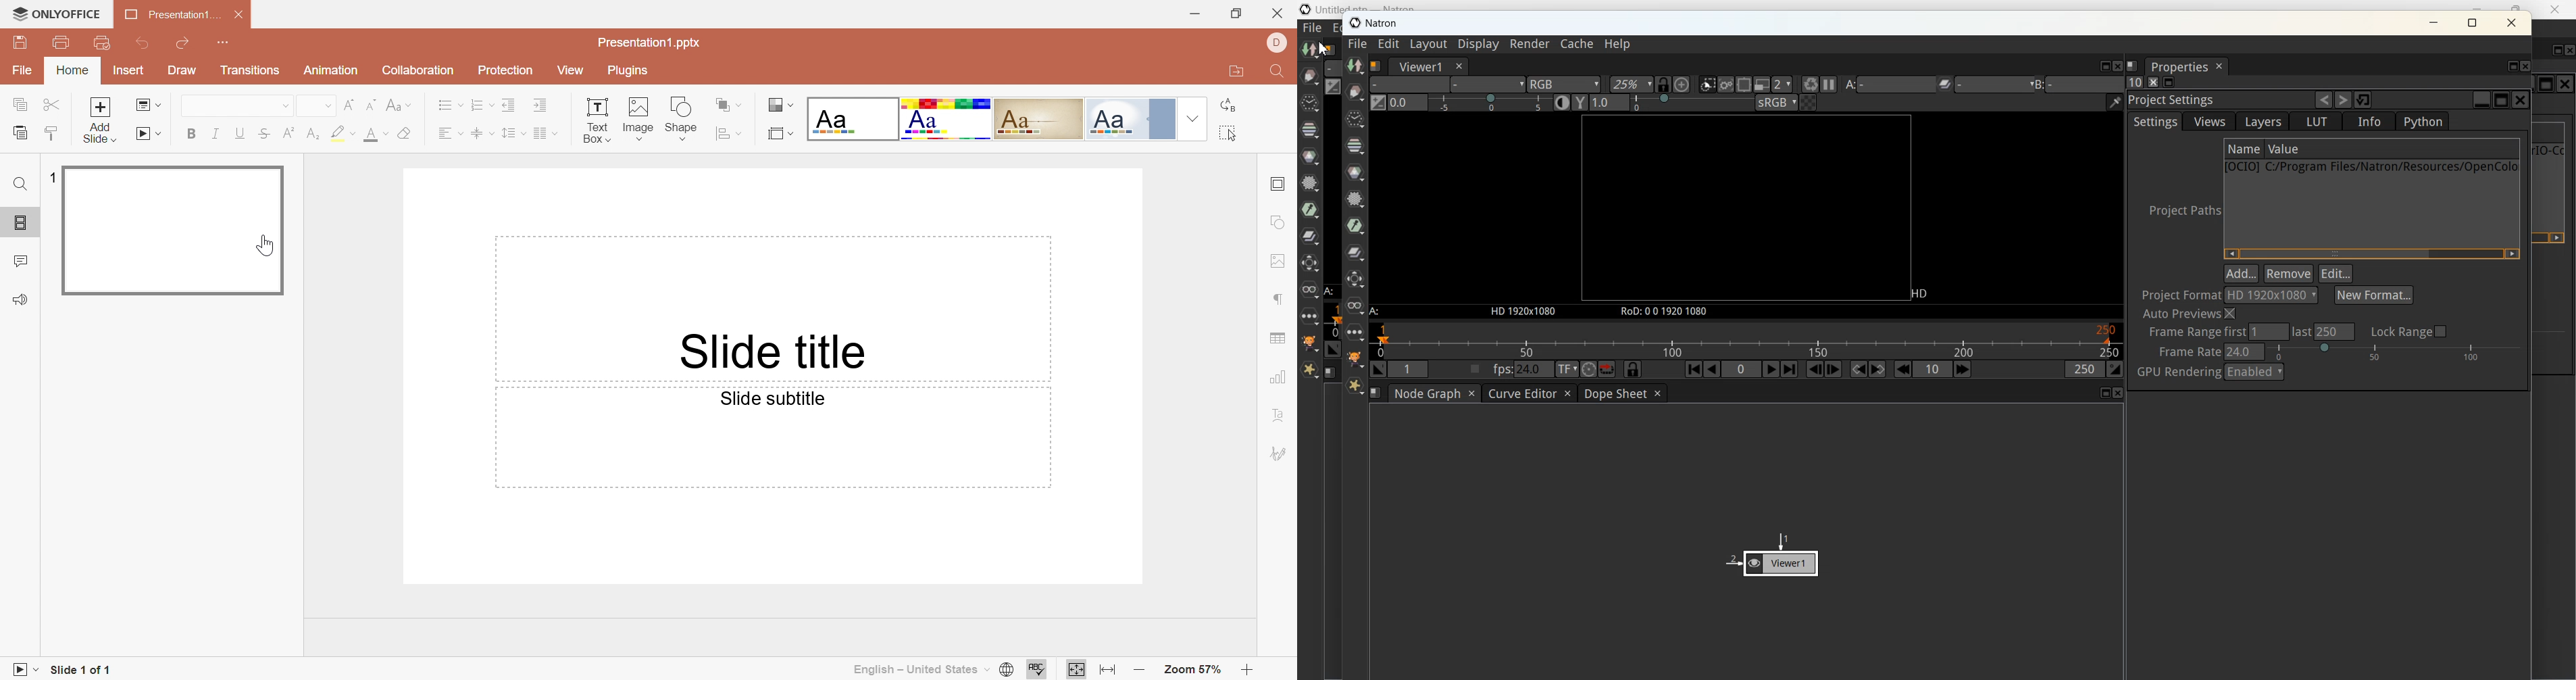 This screenshot has height=700, width=2576. Describe the element at coordinates (371, 103) in the screenshot. I see `Decrement font size` at that location.